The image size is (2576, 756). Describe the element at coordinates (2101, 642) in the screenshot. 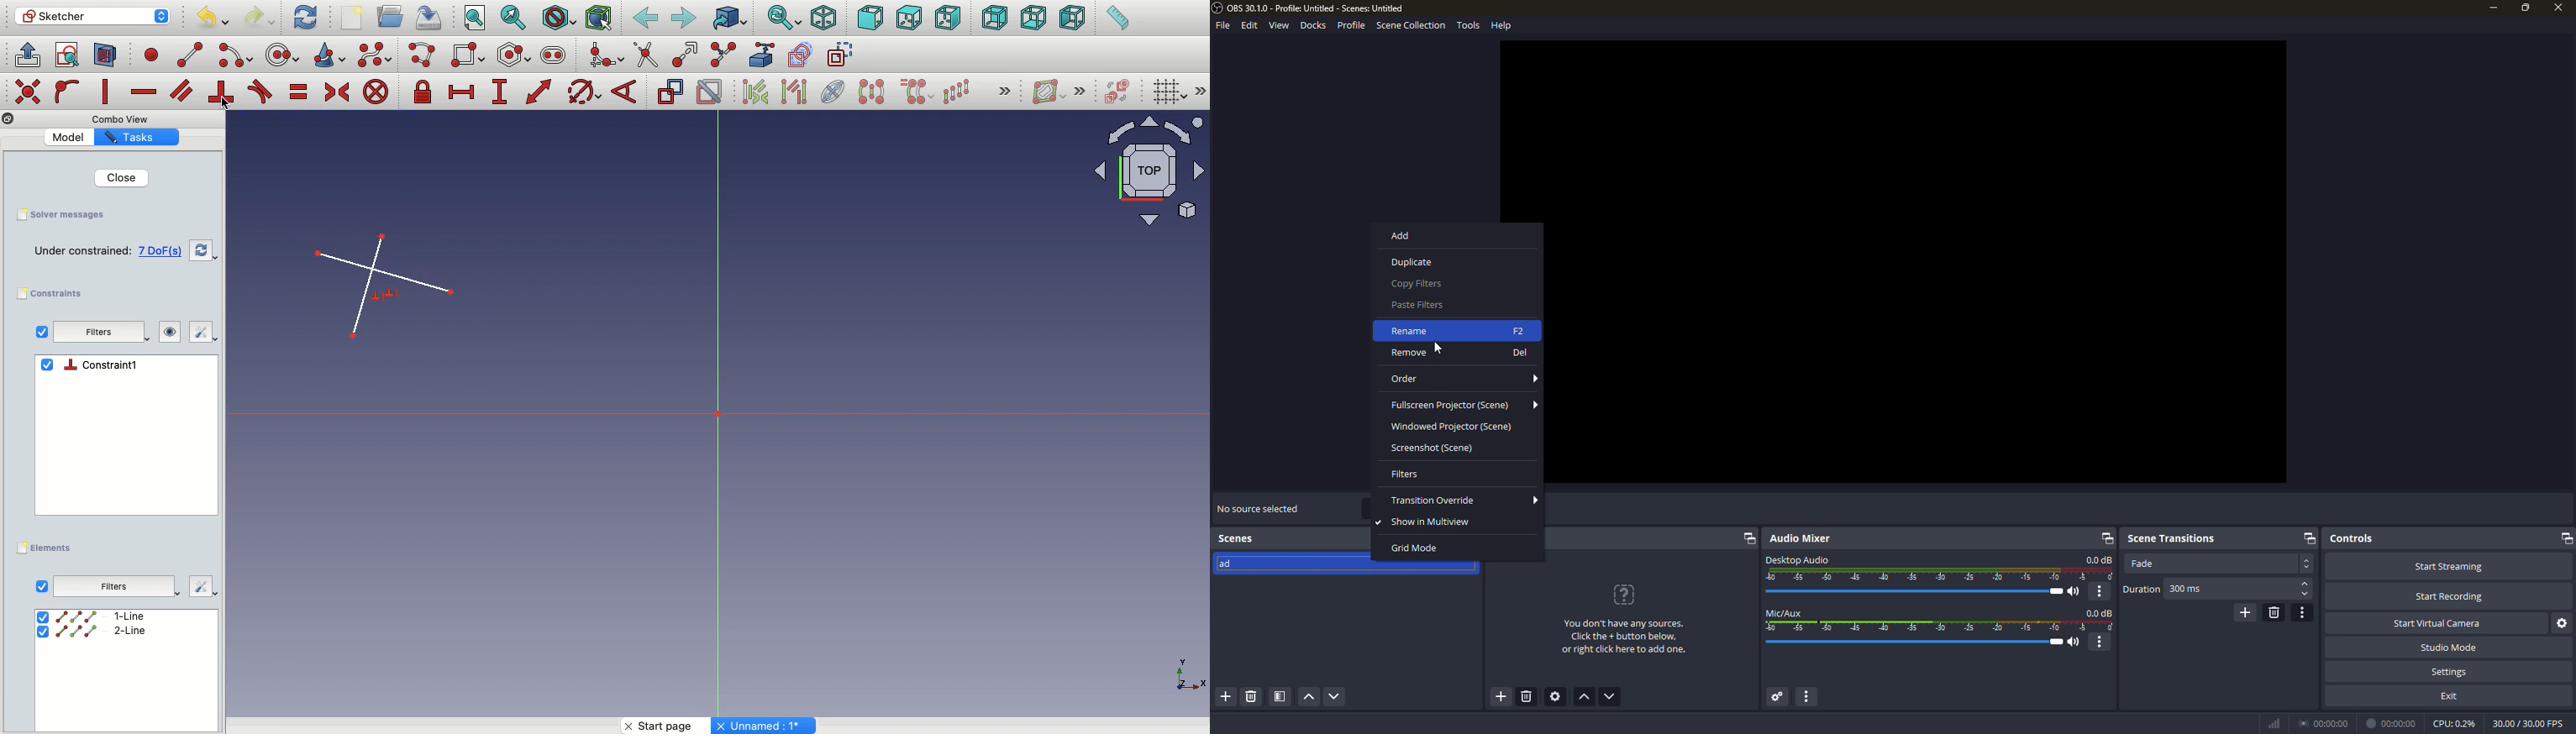

I see `options` at that location.